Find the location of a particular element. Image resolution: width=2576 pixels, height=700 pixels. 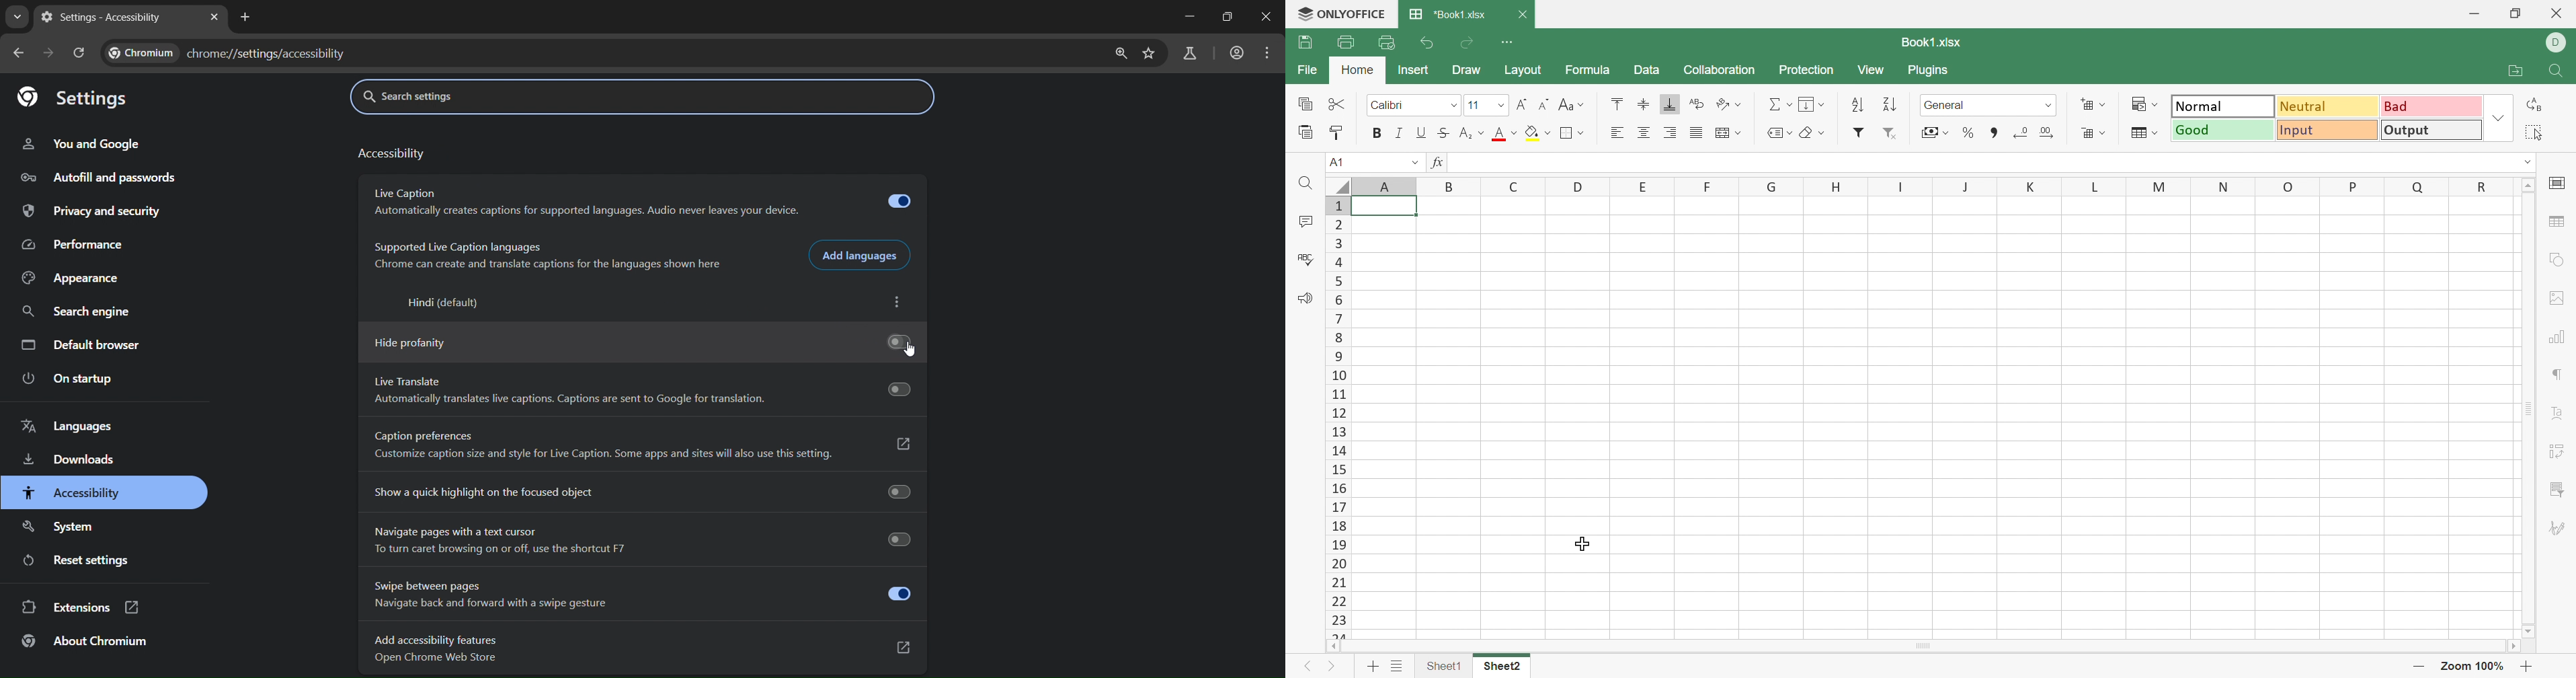

Scroll Down is located at coordinates (2532, 629).